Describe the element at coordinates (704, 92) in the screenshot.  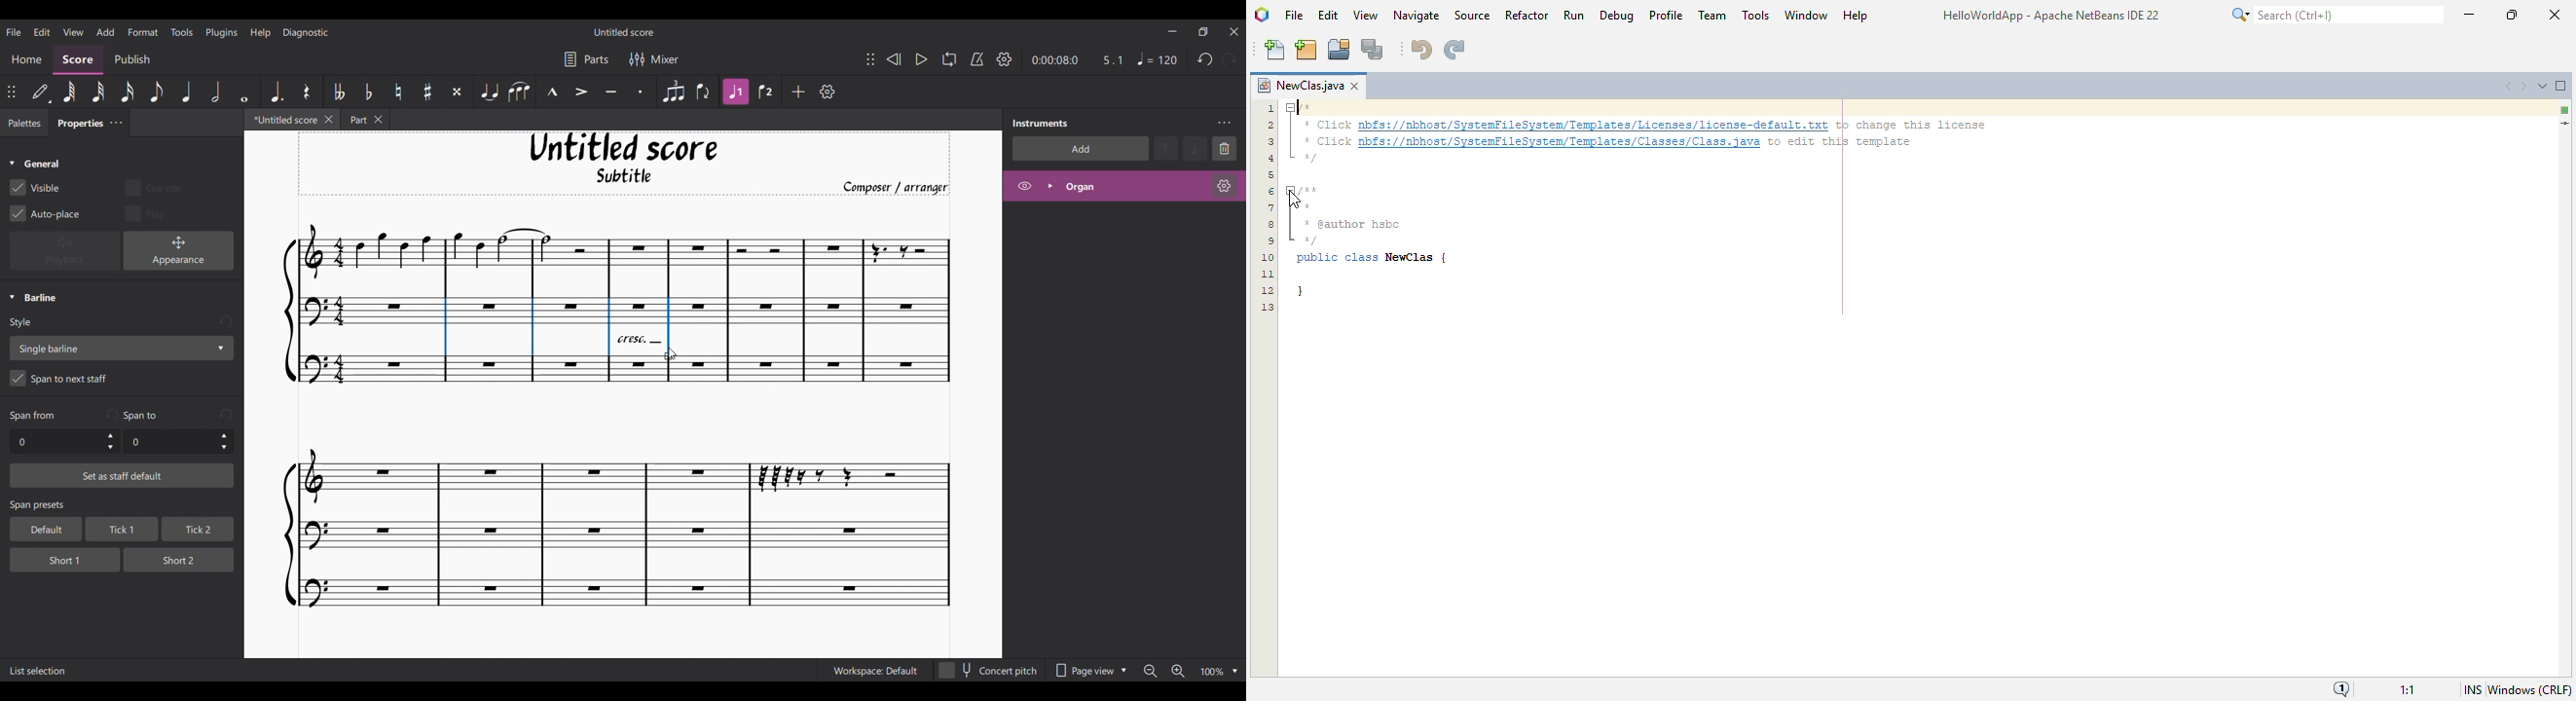
I see `Flip direction` at that location.